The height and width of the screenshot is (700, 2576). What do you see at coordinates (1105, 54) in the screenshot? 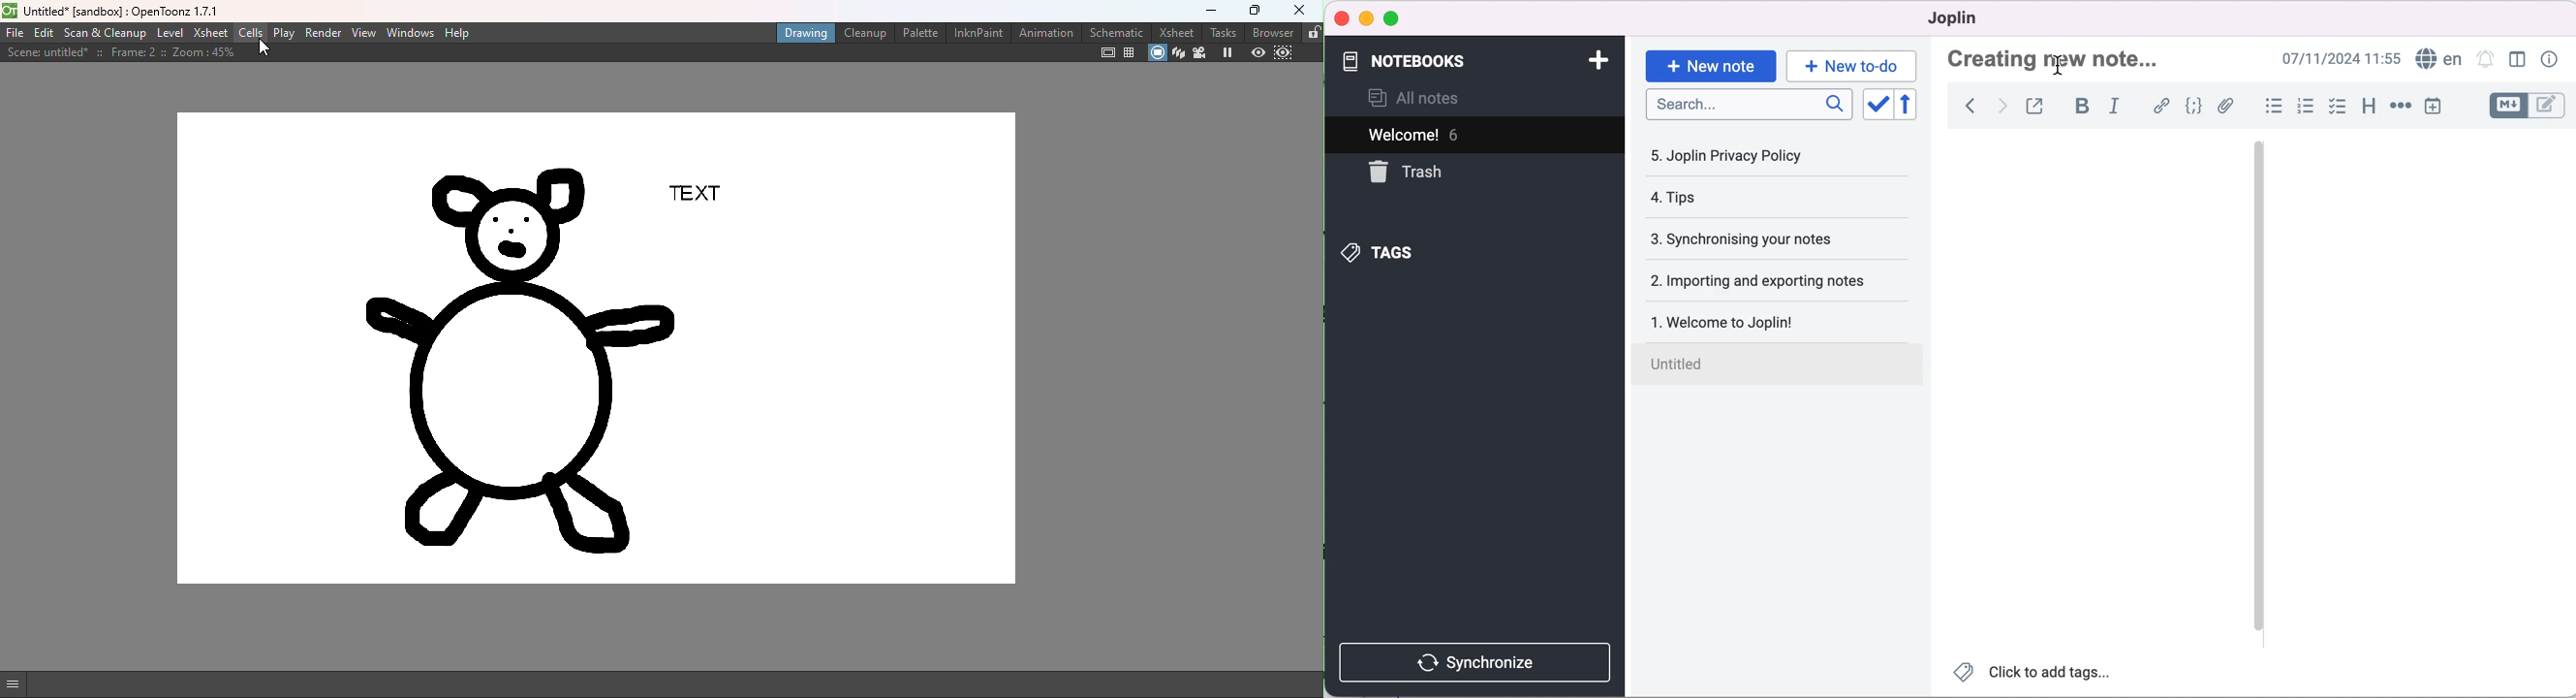
I see `Safe area` at bounding box center [1105, 54].